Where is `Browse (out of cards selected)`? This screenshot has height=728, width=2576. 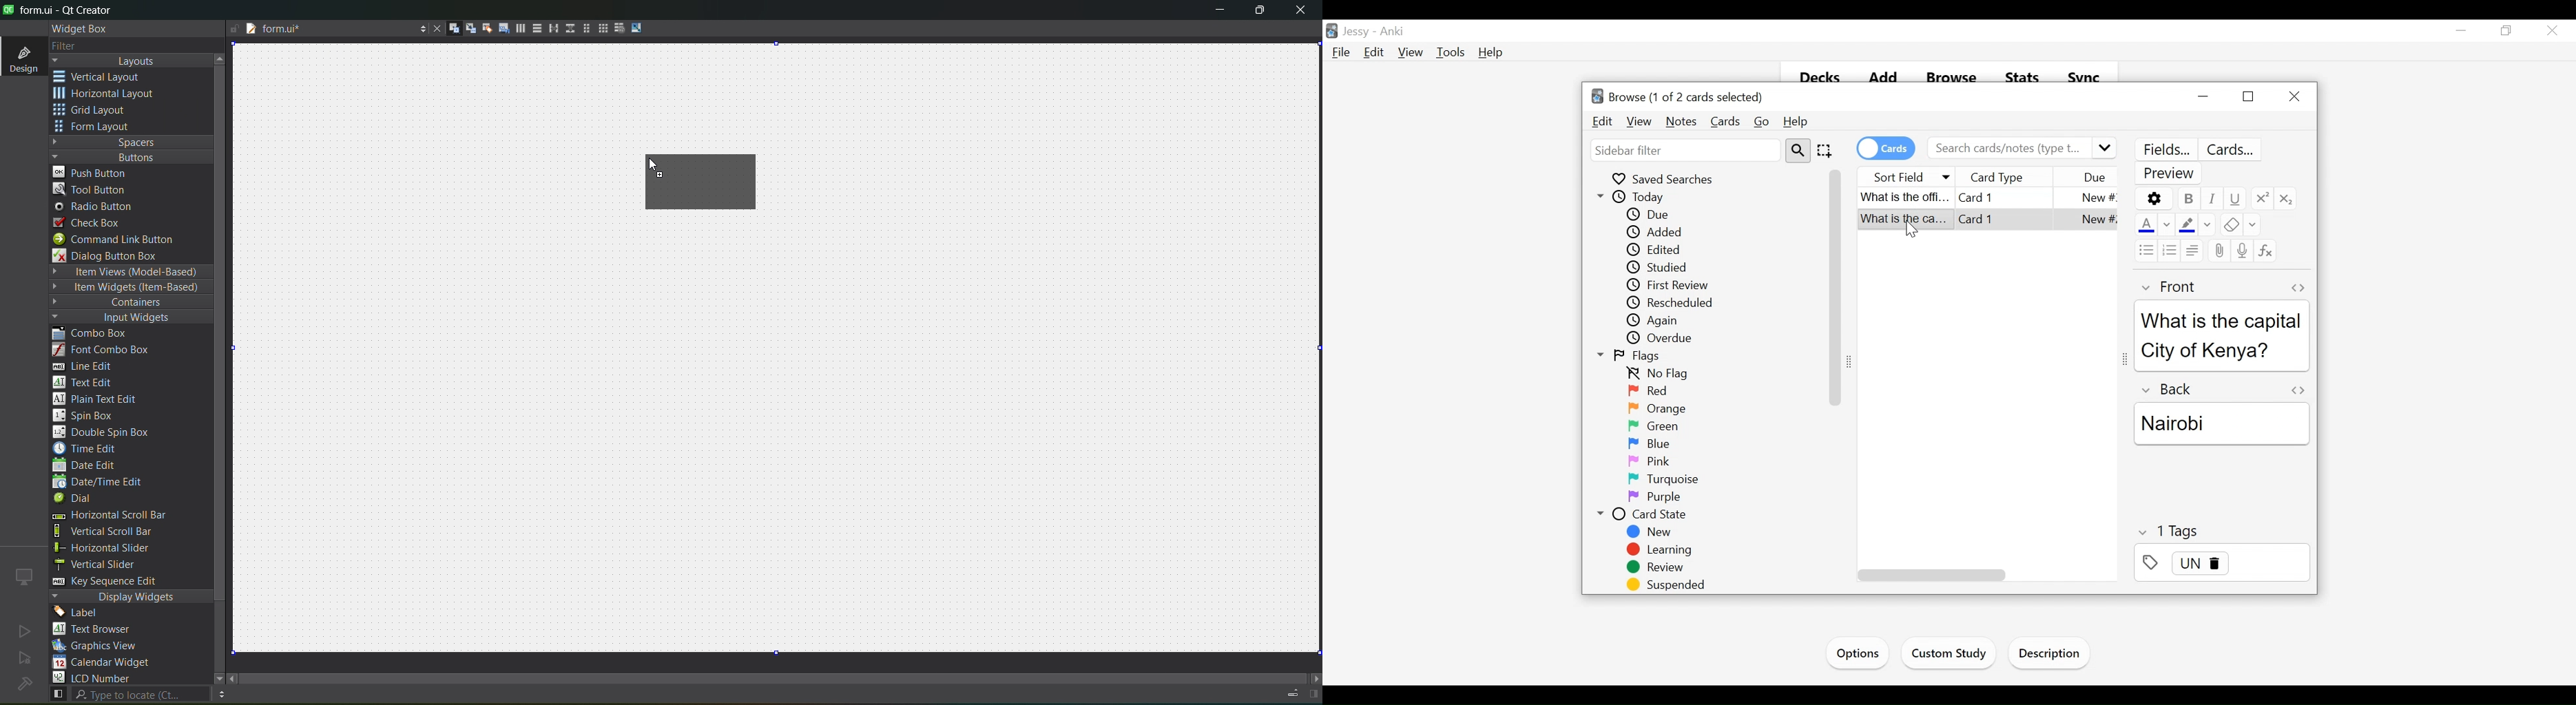
Browse (out of cards selected) is located at coordinates (1680, 97).